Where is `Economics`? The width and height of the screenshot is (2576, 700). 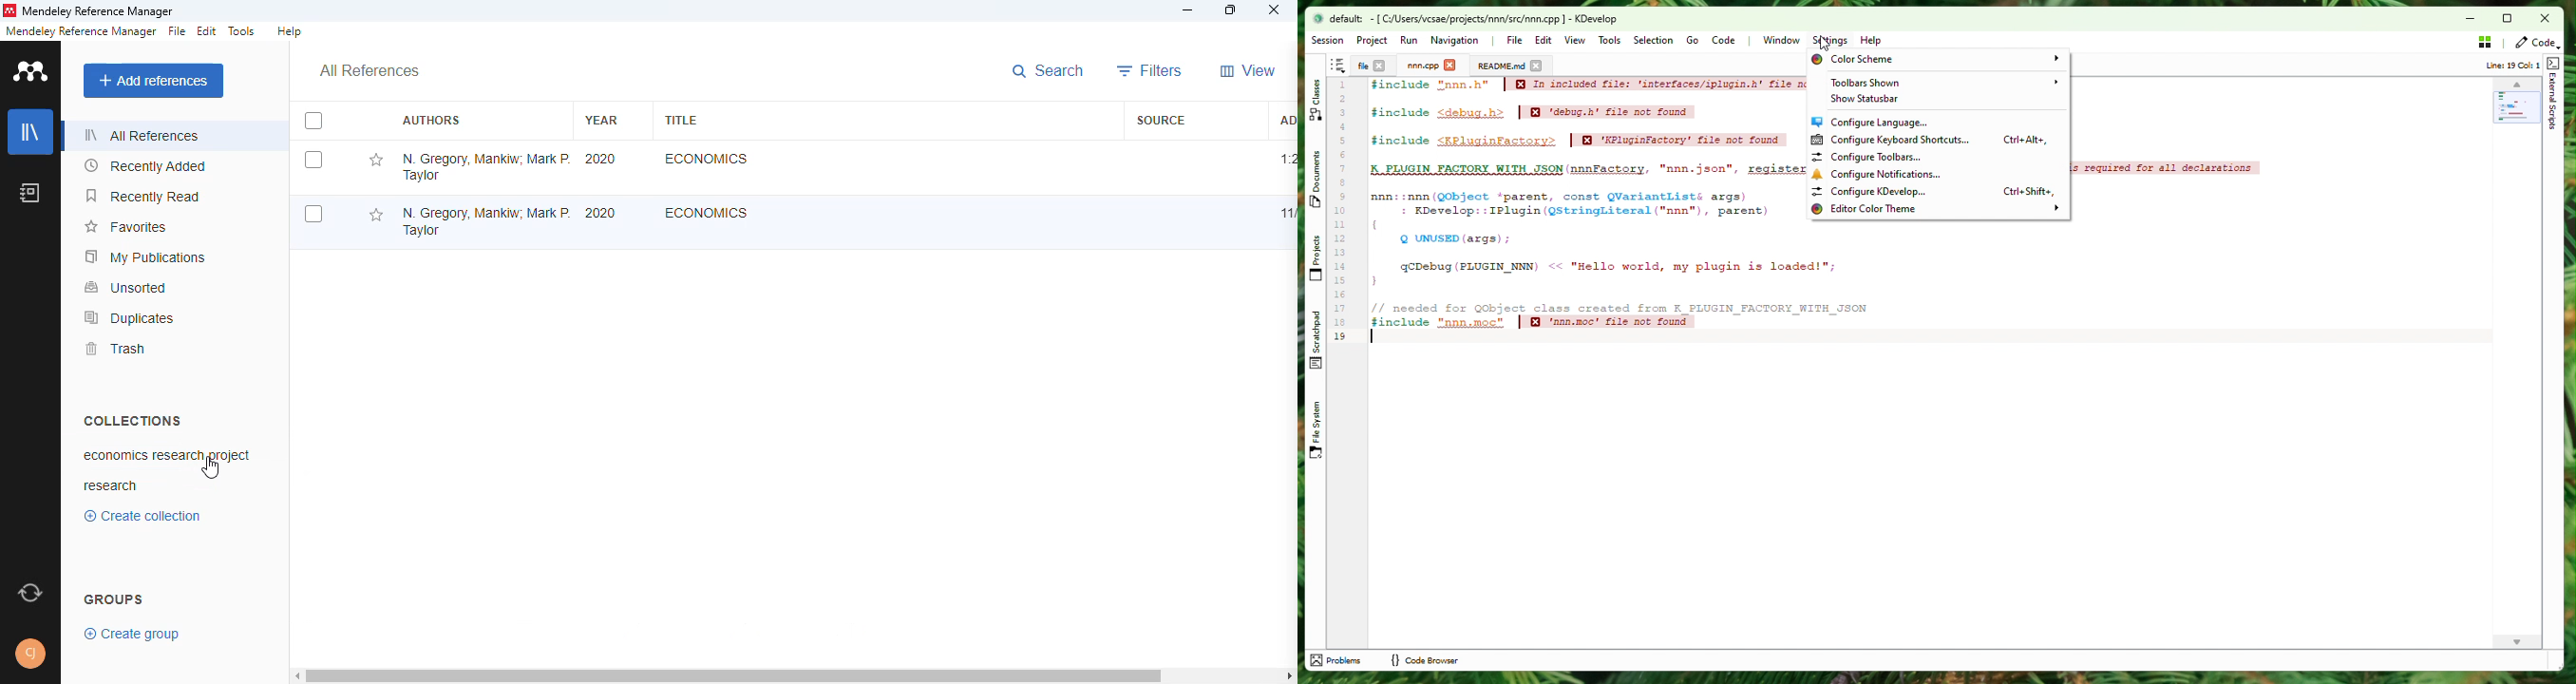
Economics is located at coordinates (707, 212).